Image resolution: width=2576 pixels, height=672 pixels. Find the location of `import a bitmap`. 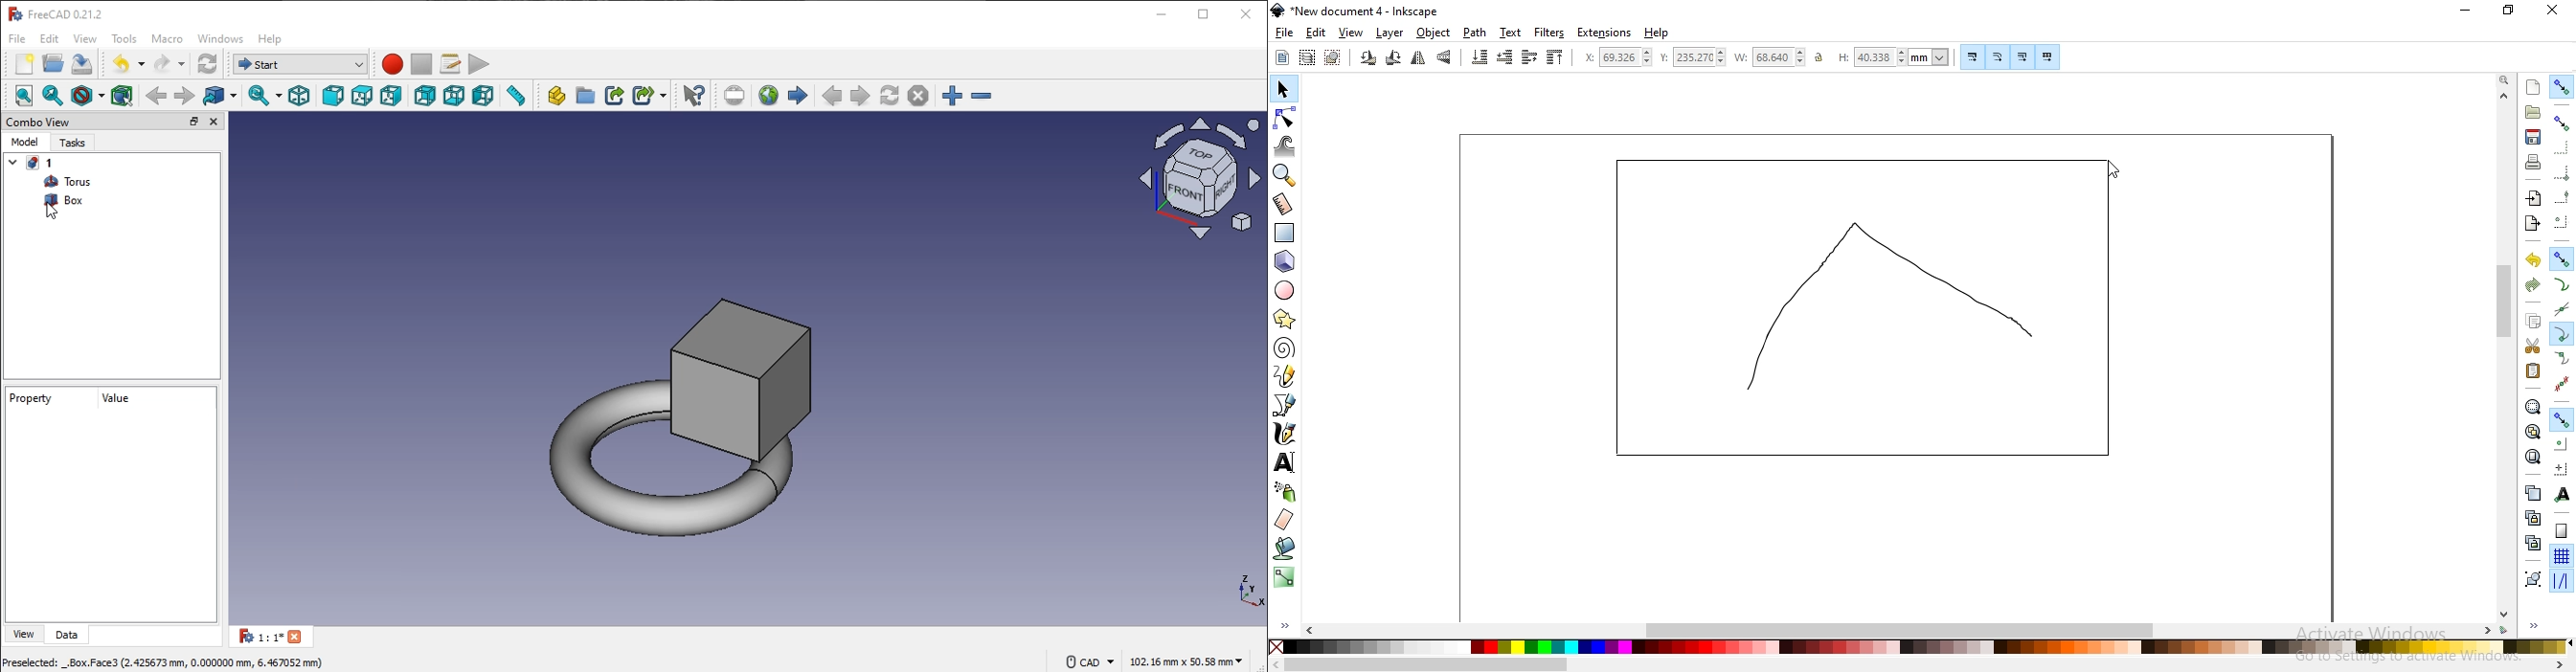

import a bitmap is located at coordinates (2534, 198).